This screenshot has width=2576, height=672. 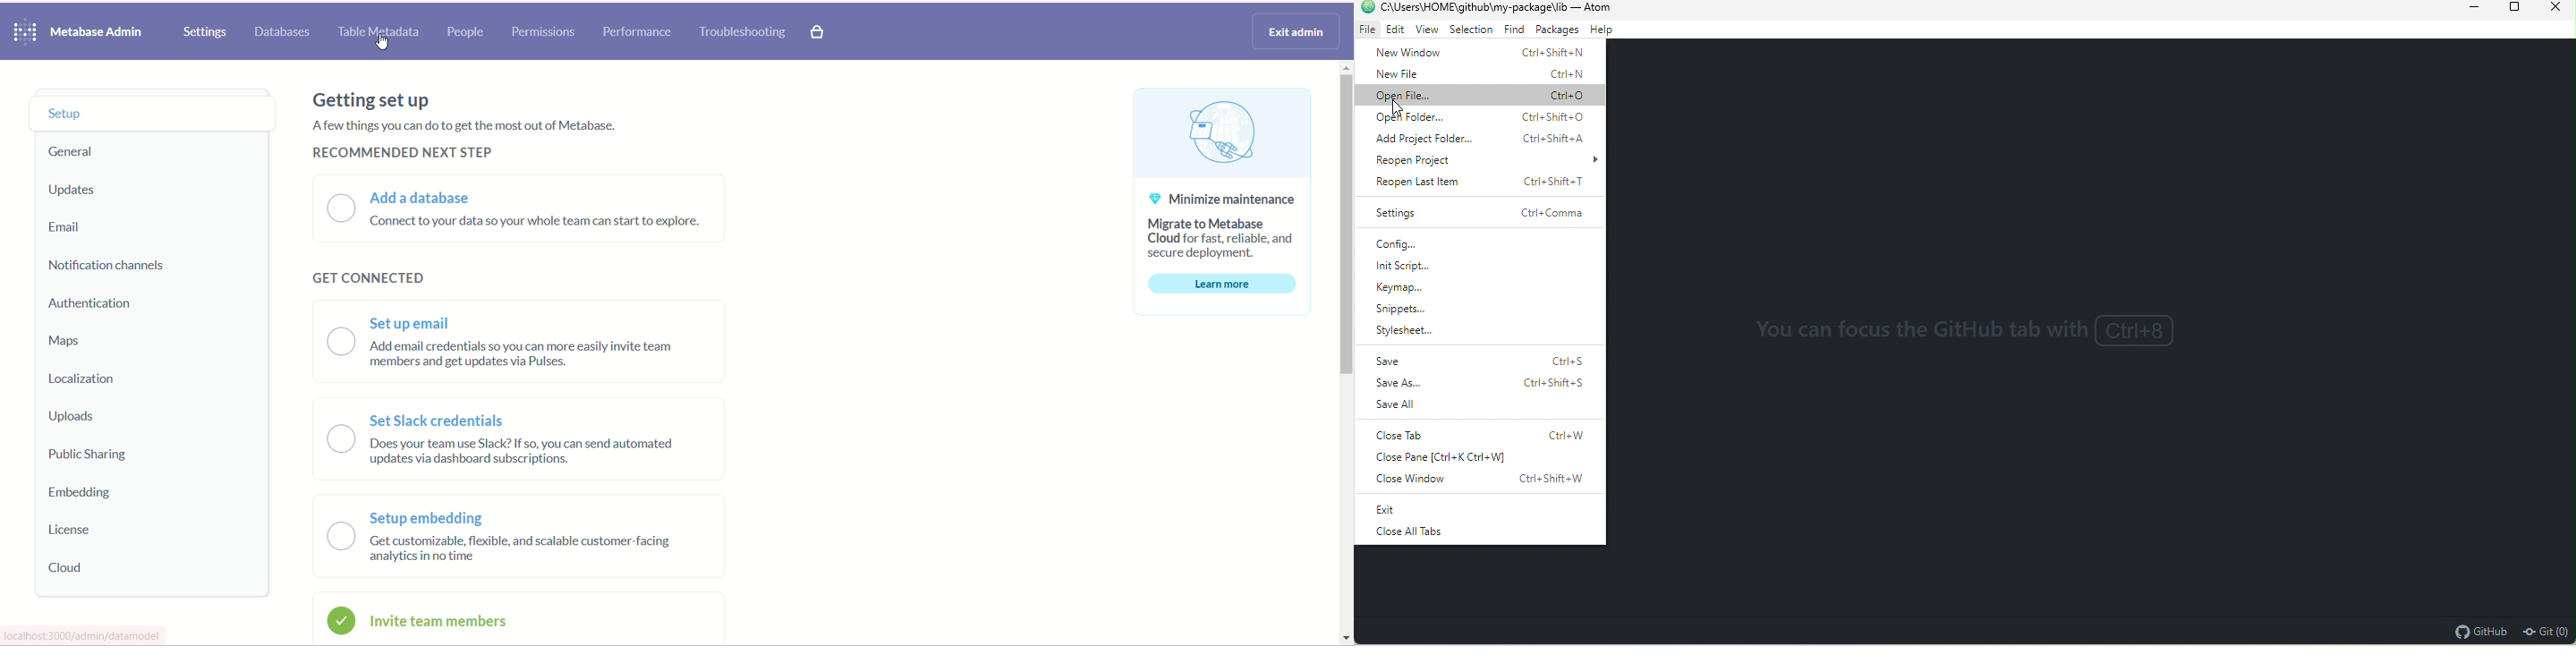 I want to click on new file, so click(x=1475, y=75).